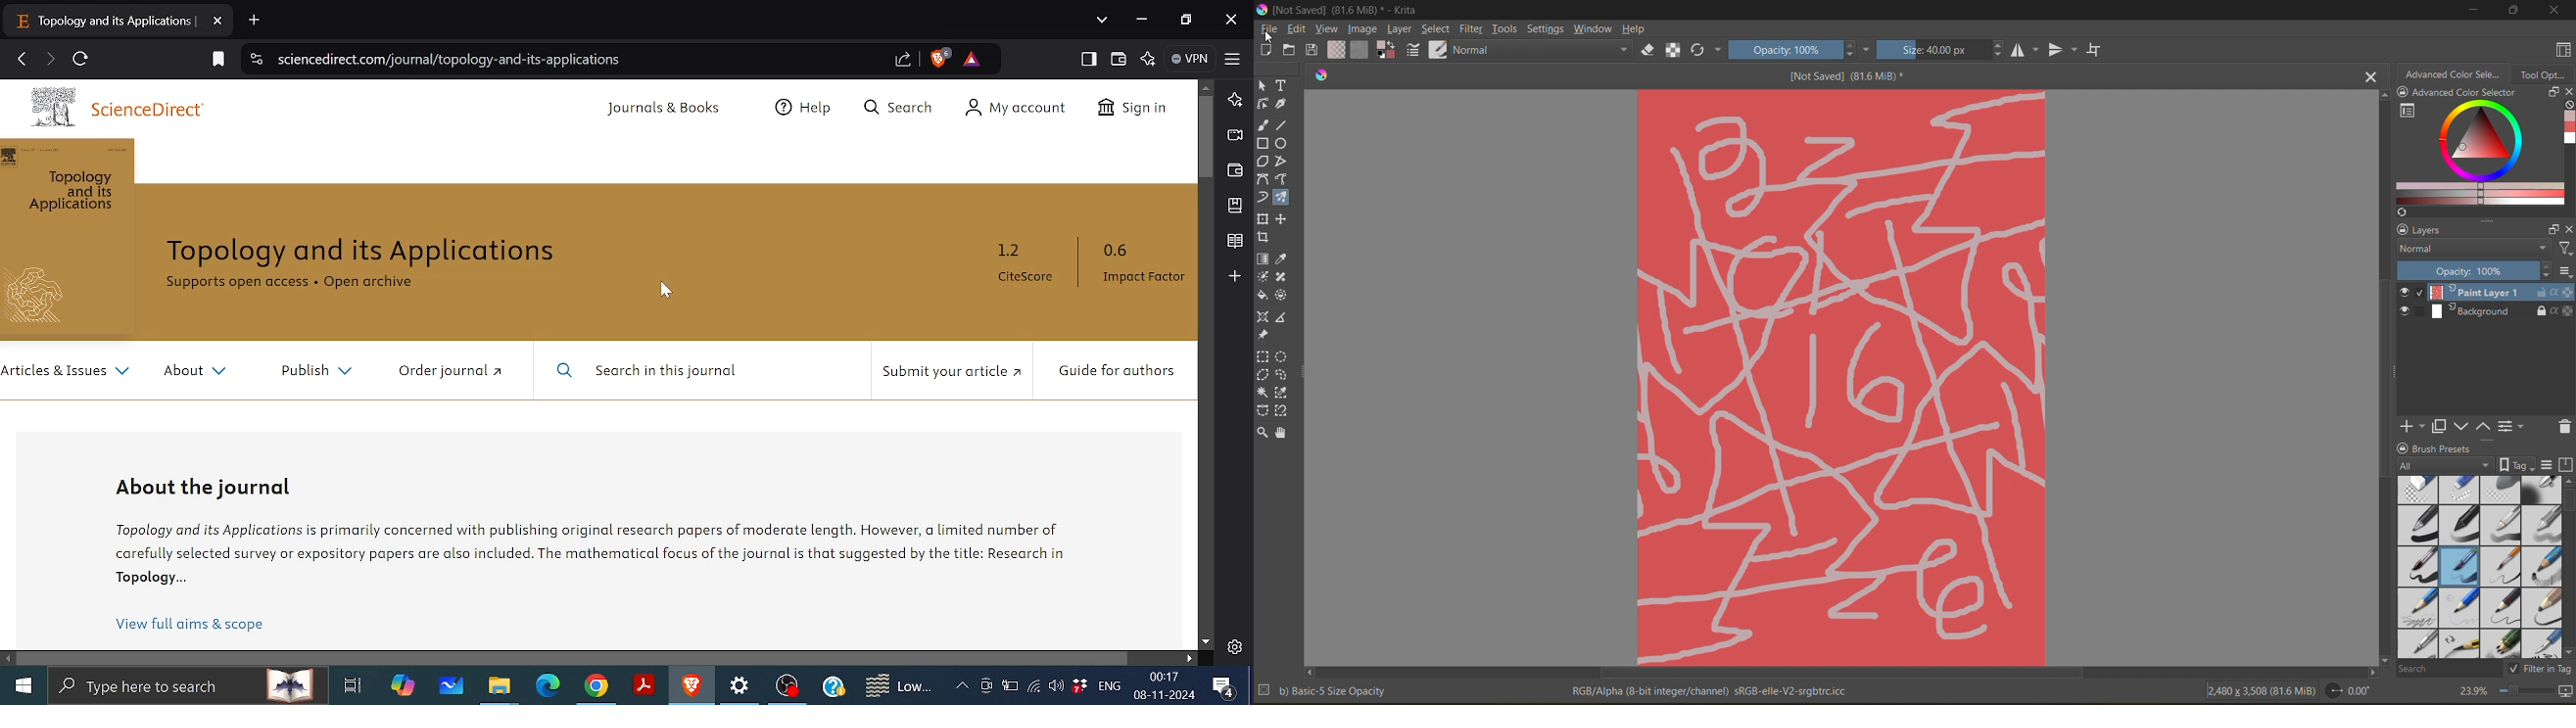 This screenshot has width=2576, height=728. I want to click on minimize, so click(2471, 9).